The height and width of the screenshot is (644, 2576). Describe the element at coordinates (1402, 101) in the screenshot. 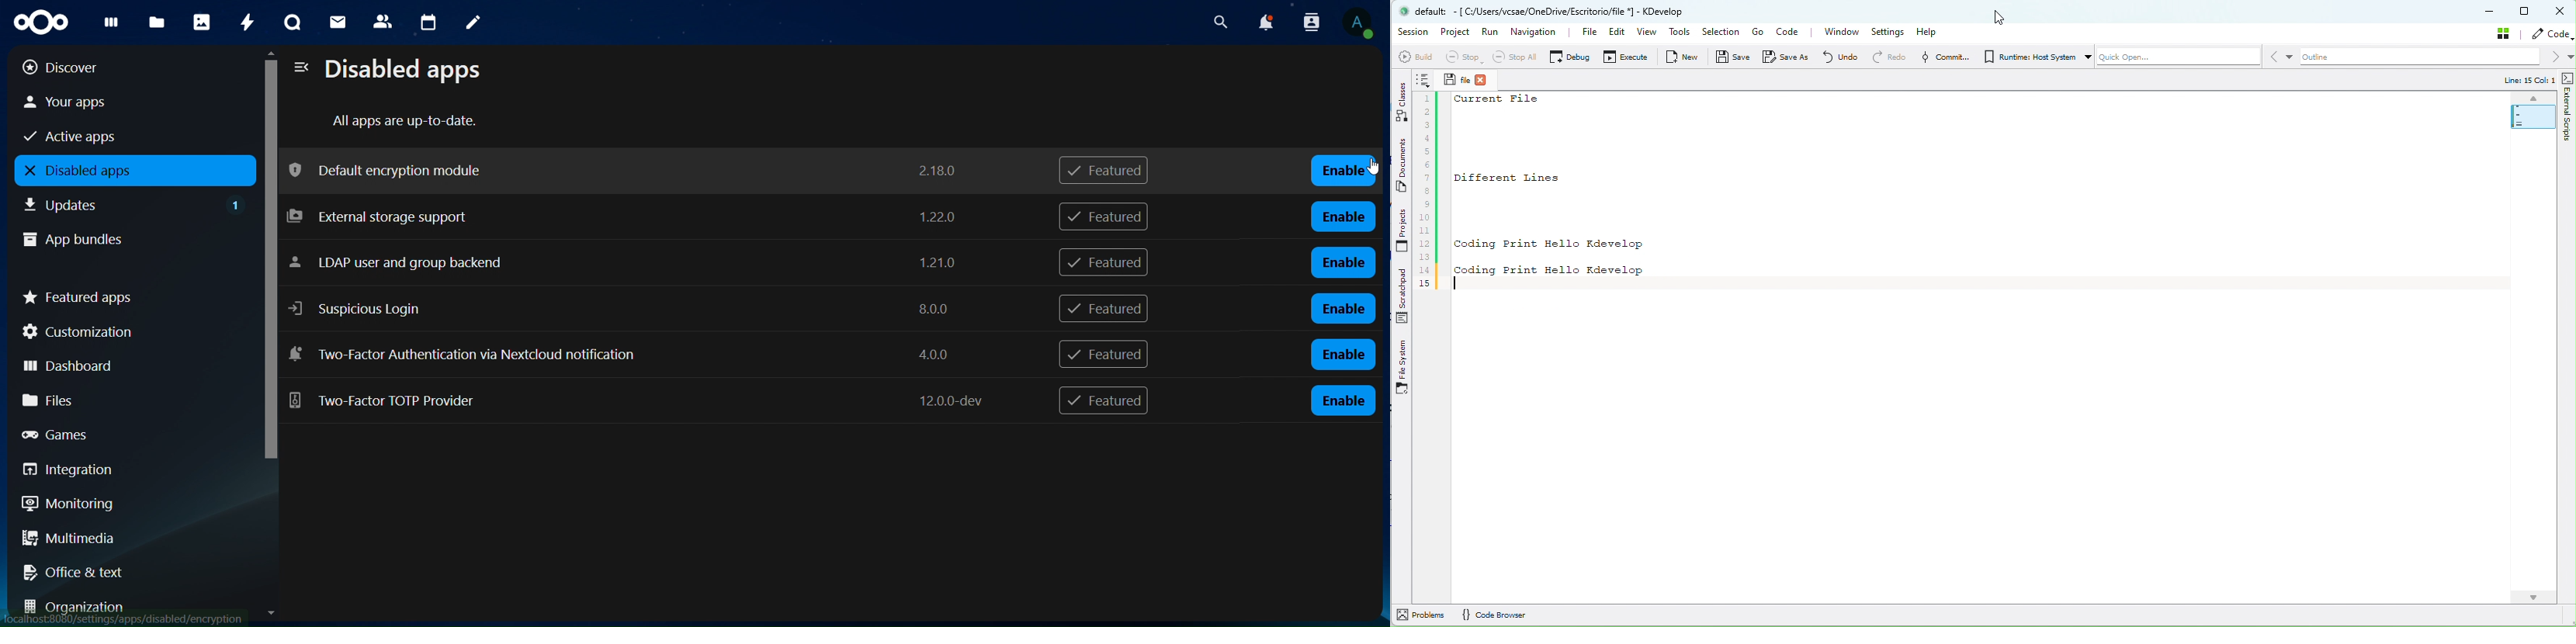

I see `Classes` at that location.